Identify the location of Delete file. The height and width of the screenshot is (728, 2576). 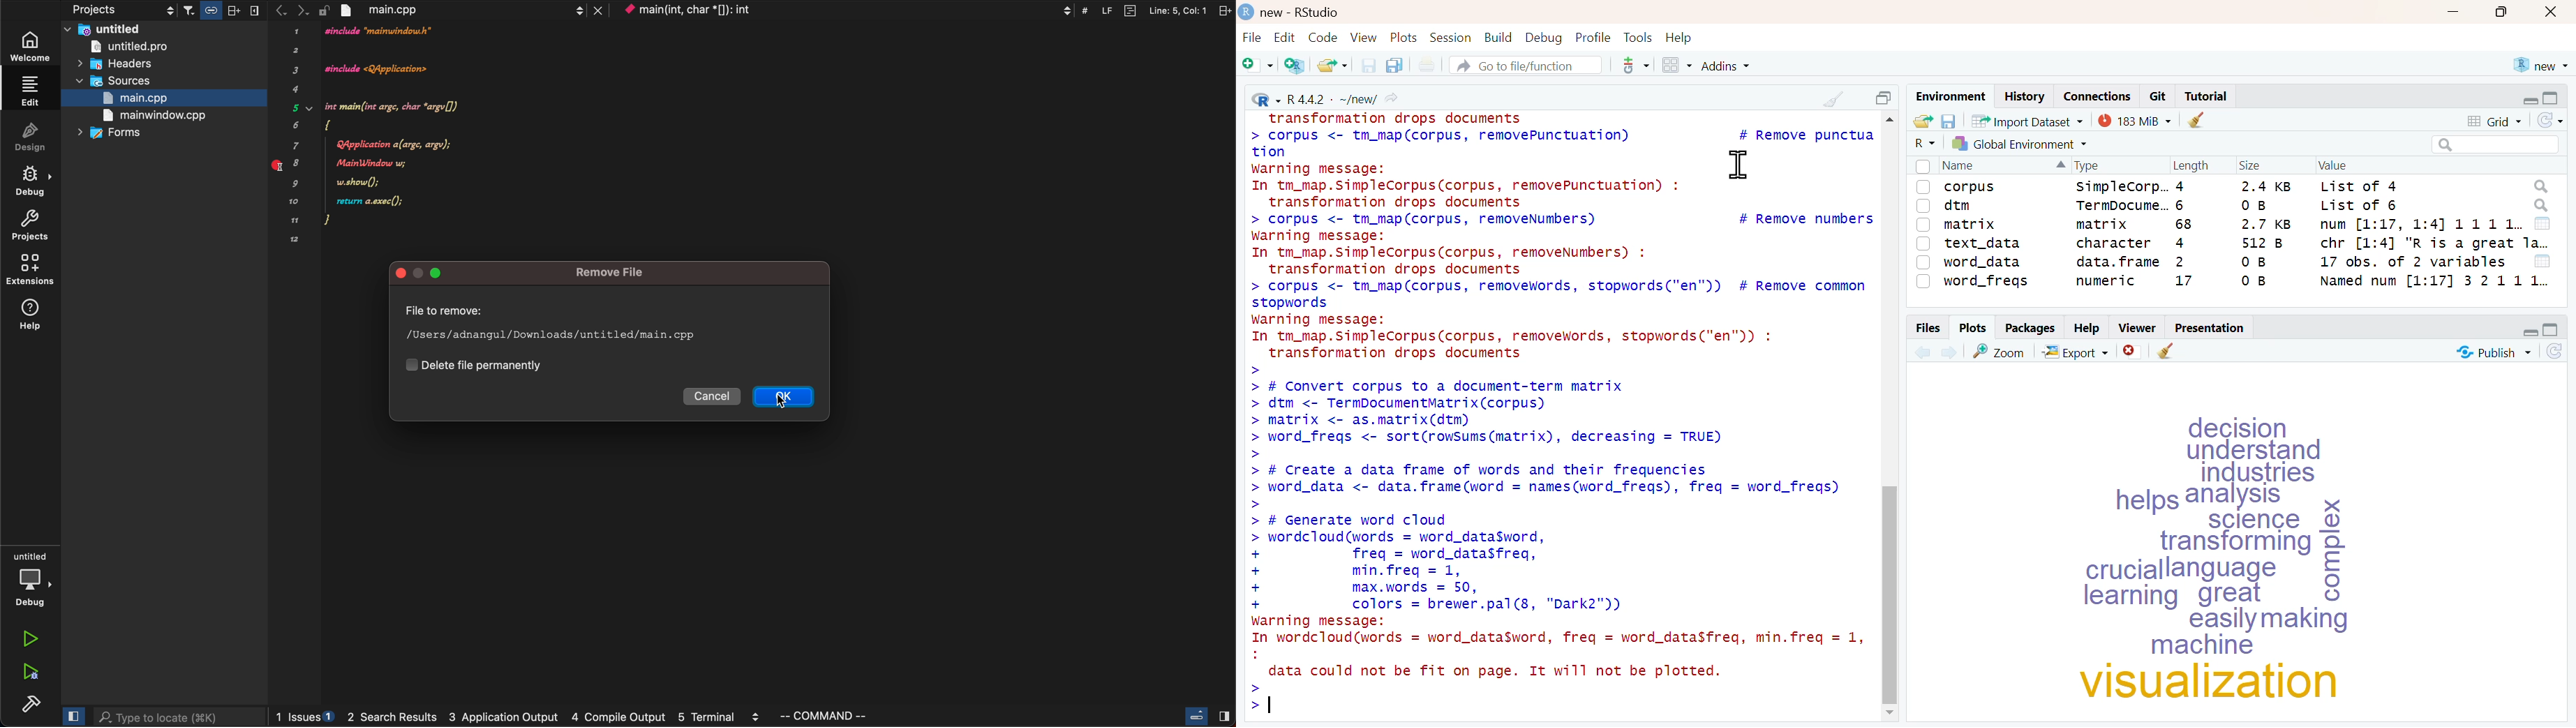
(2133, 352).